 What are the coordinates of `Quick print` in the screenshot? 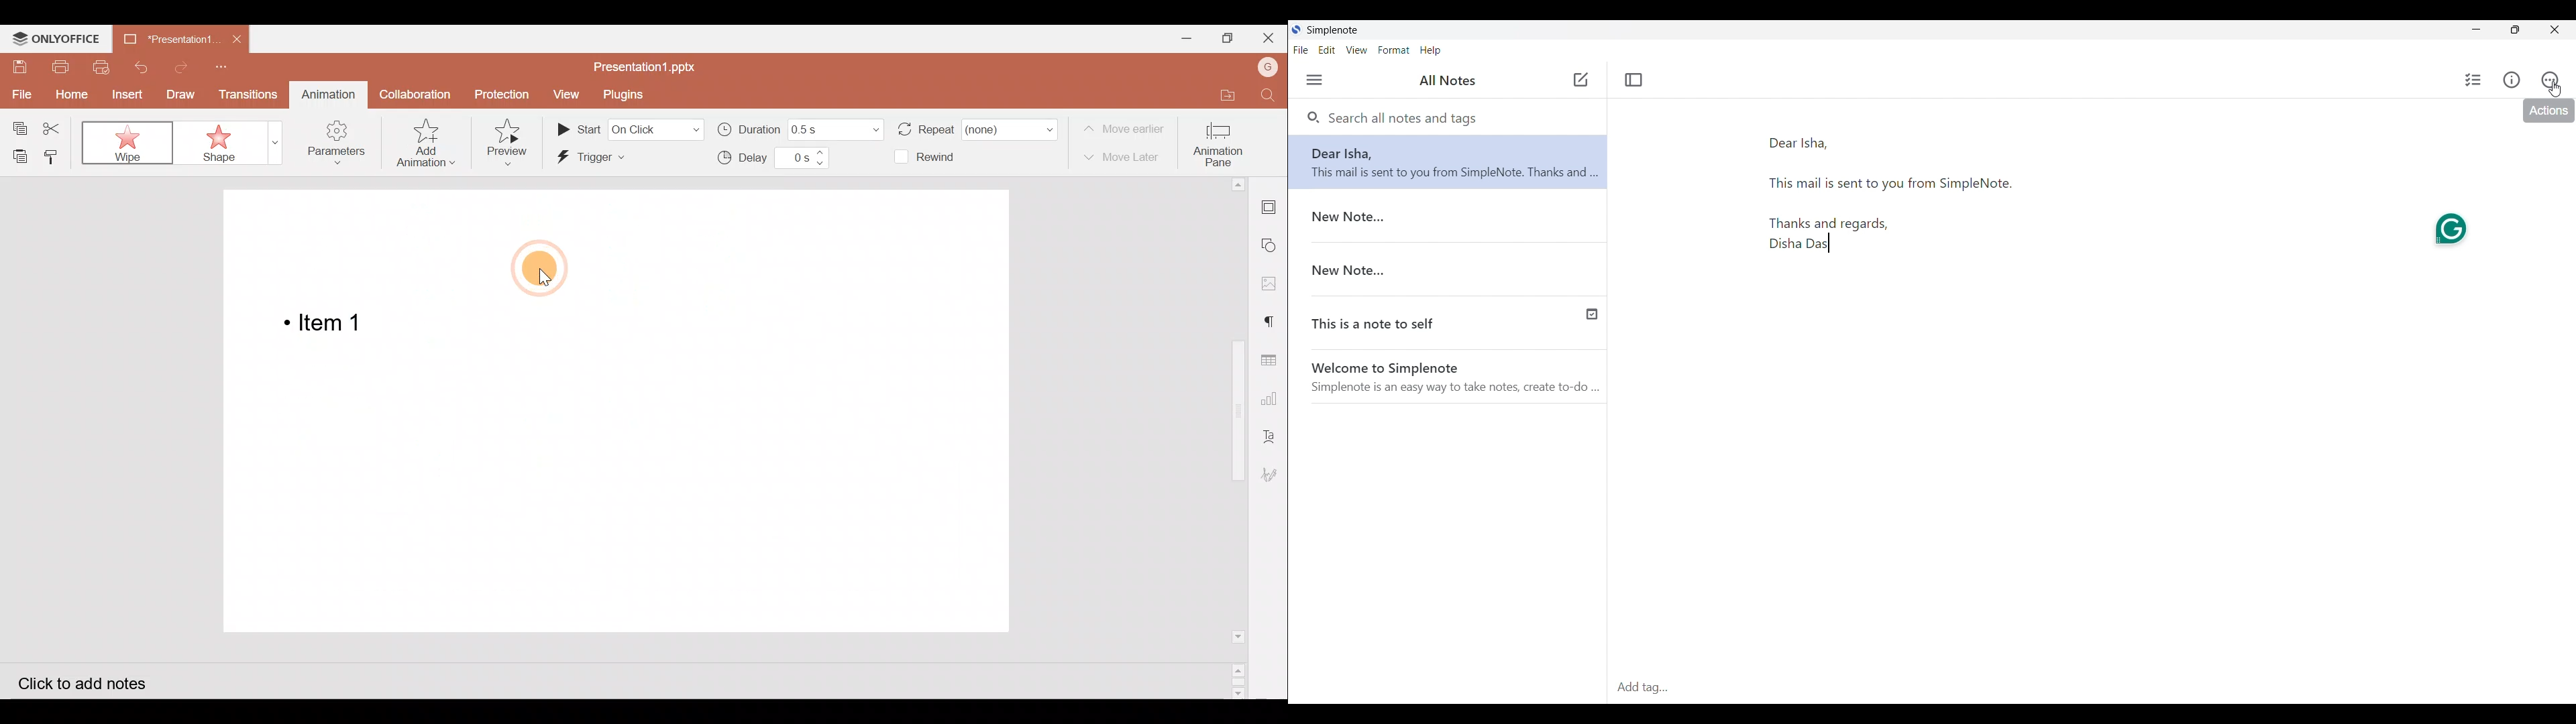 It's located at (101, 65).